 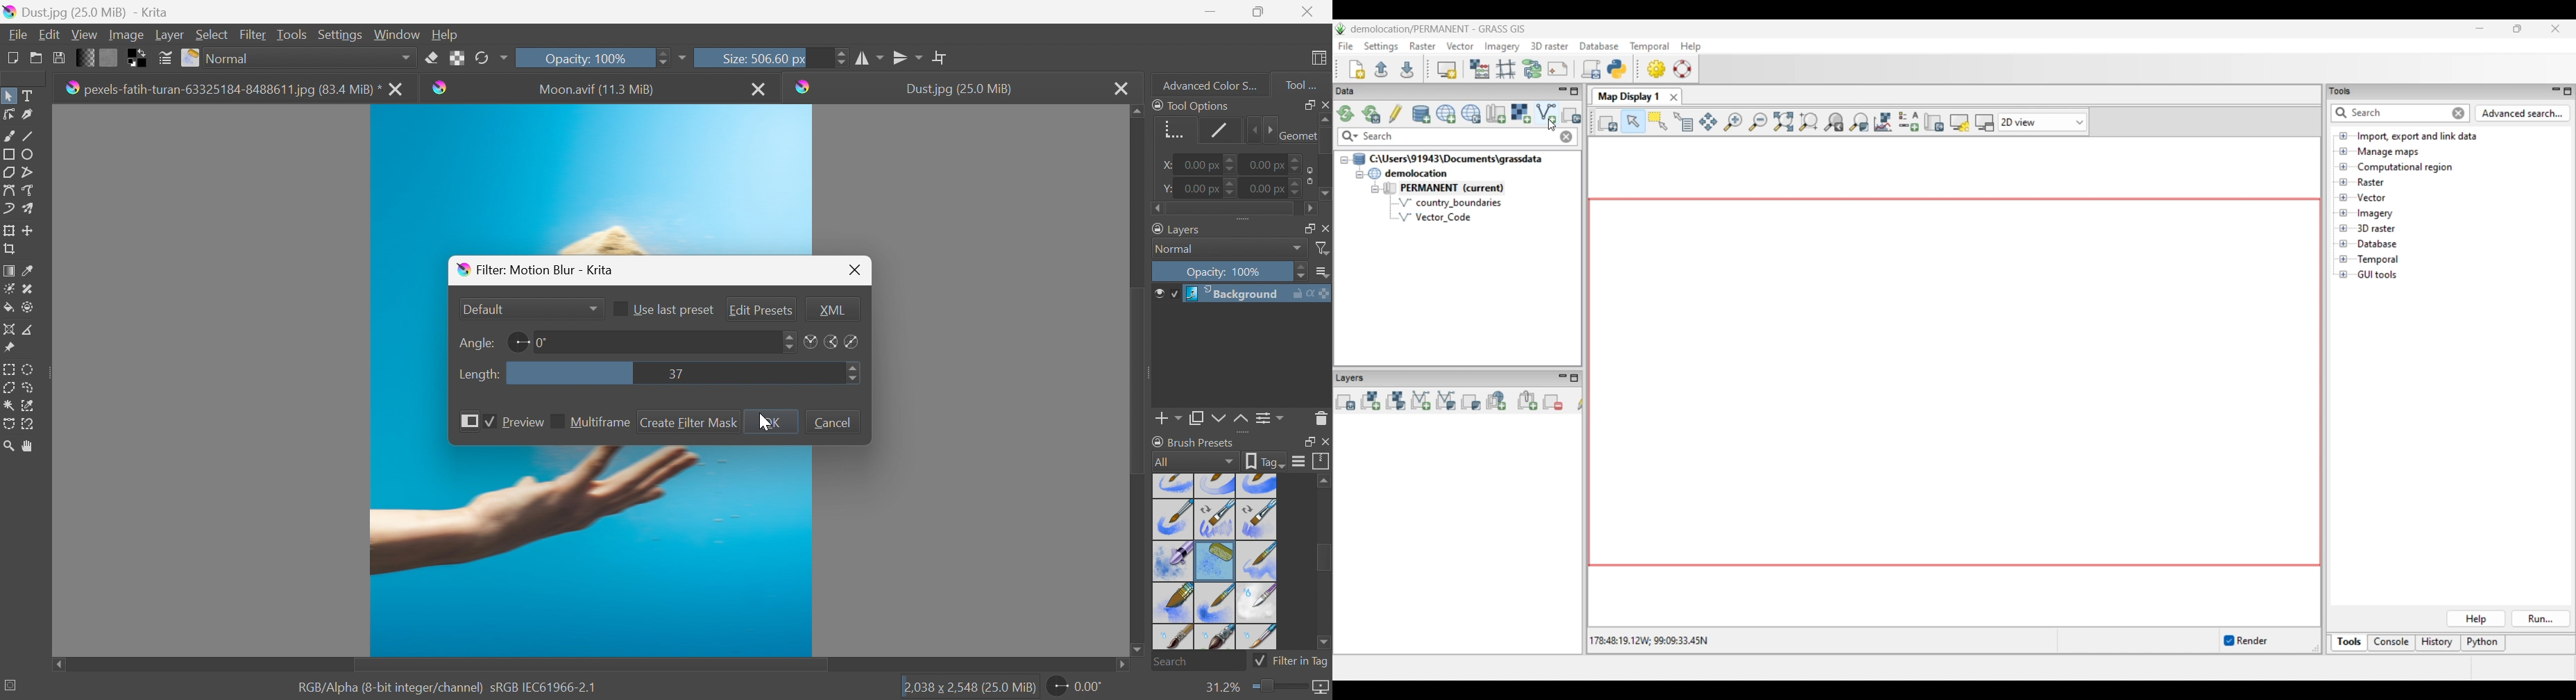 I want to click on Fill gradients, so click(x=86, y=56).